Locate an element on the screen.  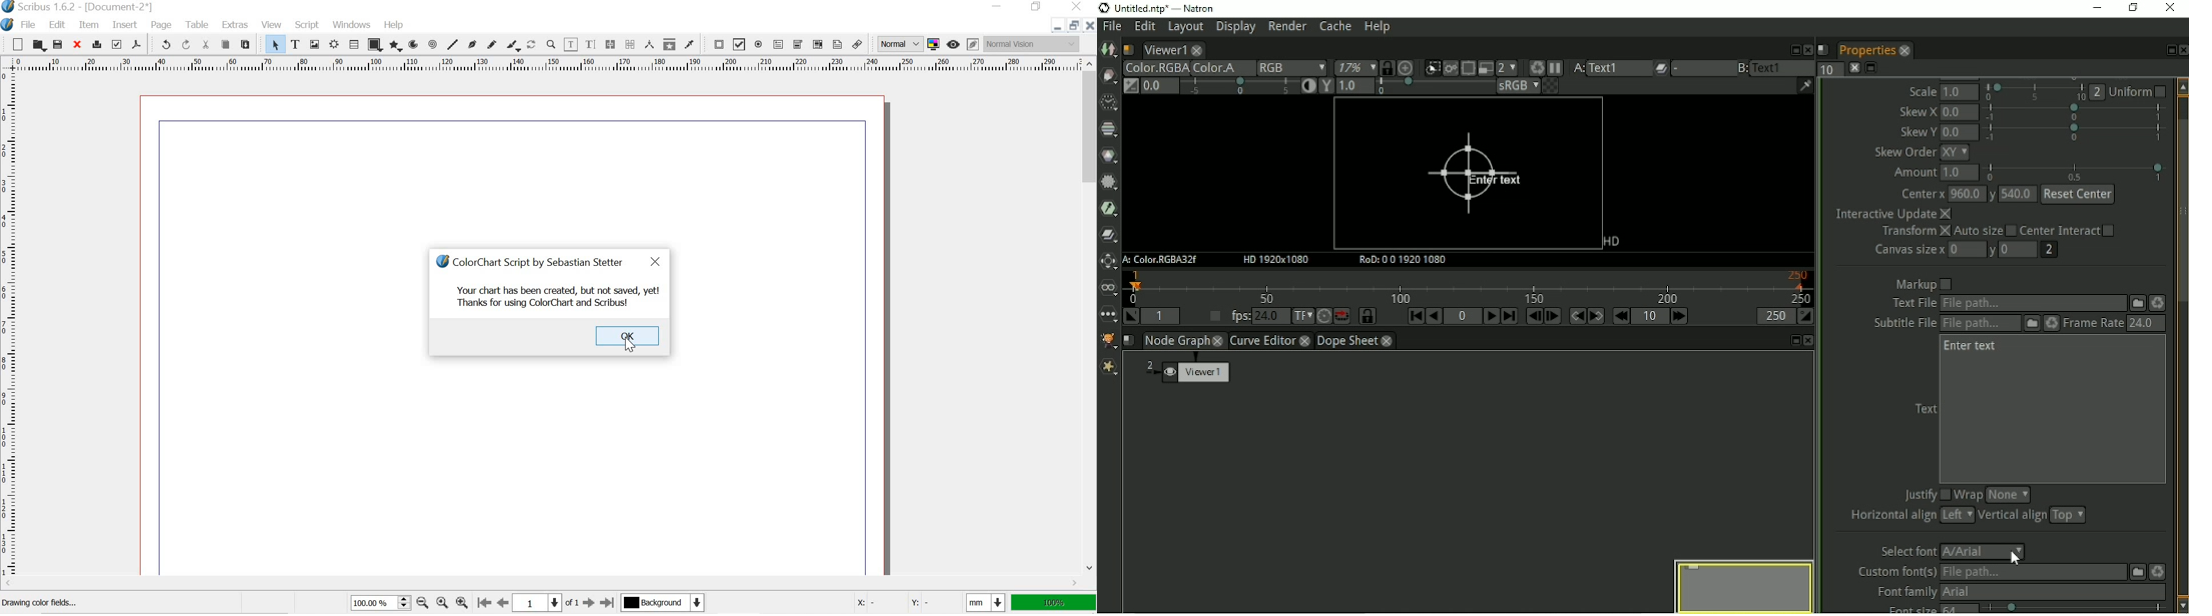
file is located at coordinates (29, 26).